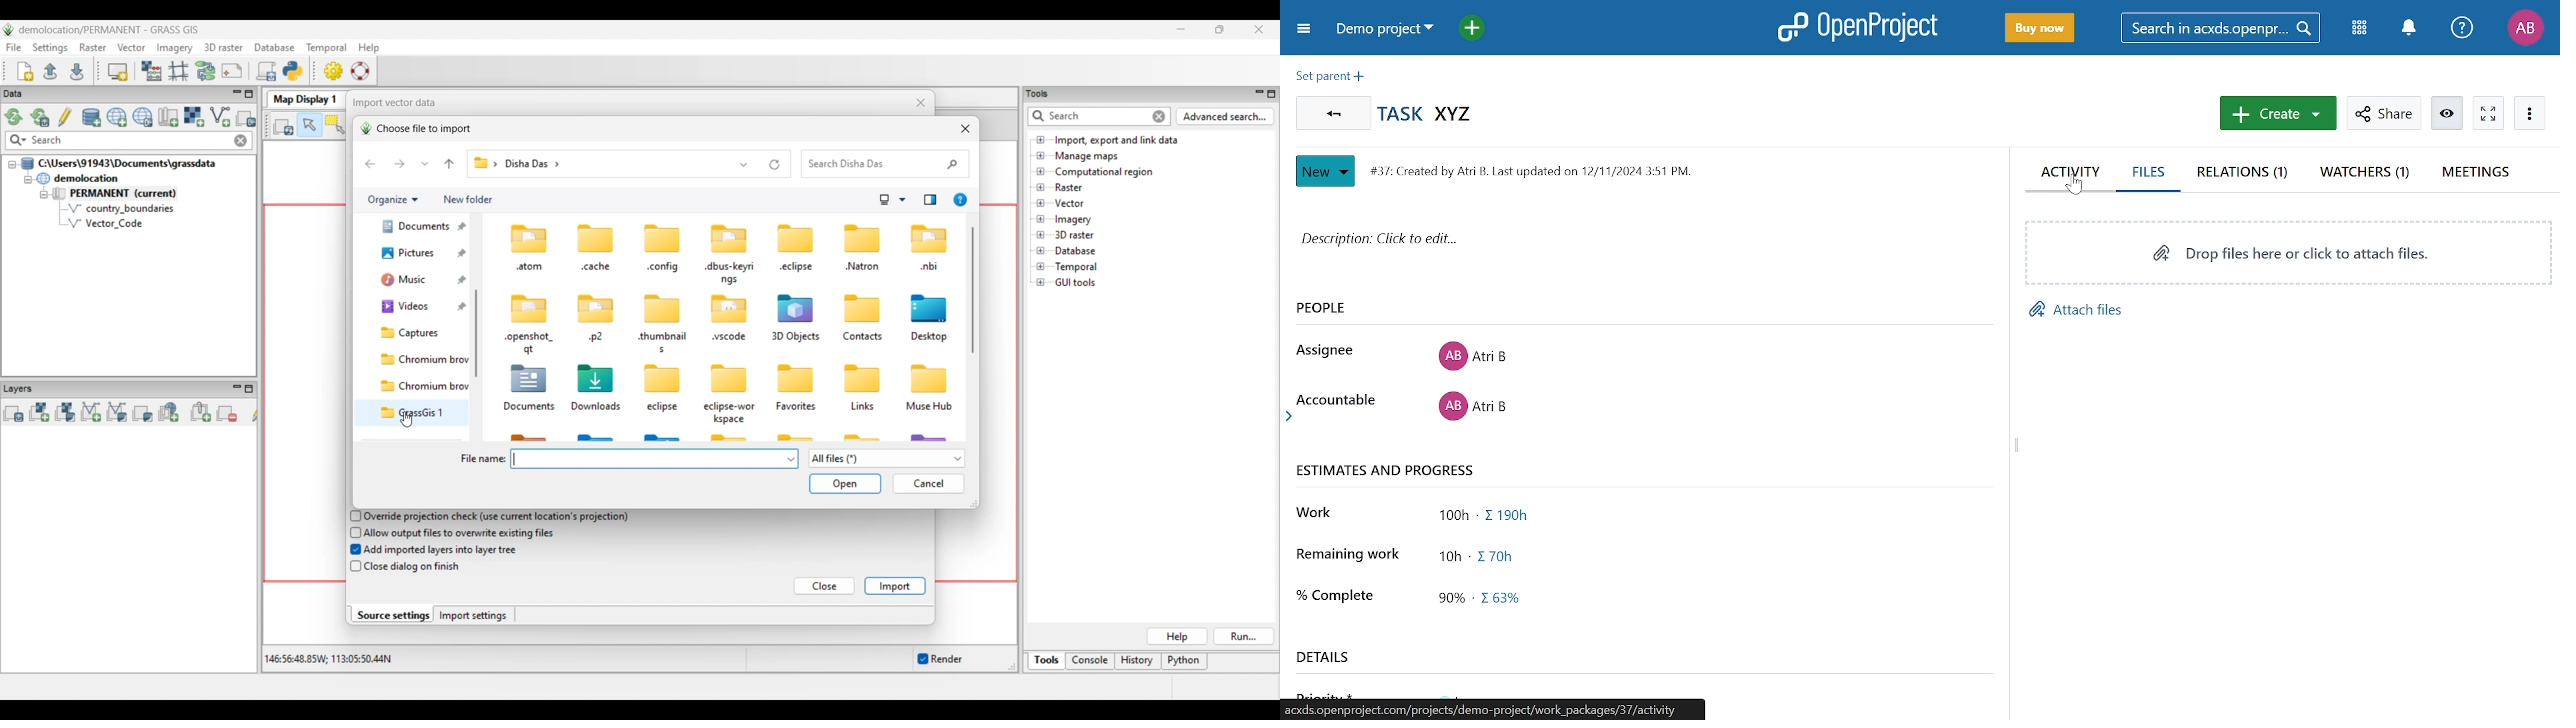 This screenshot has width=2576, height=728. I want to click on #37: Created by Atri B. Last updated on 12/11/2024 3:51 PM., so click(1547, 172).